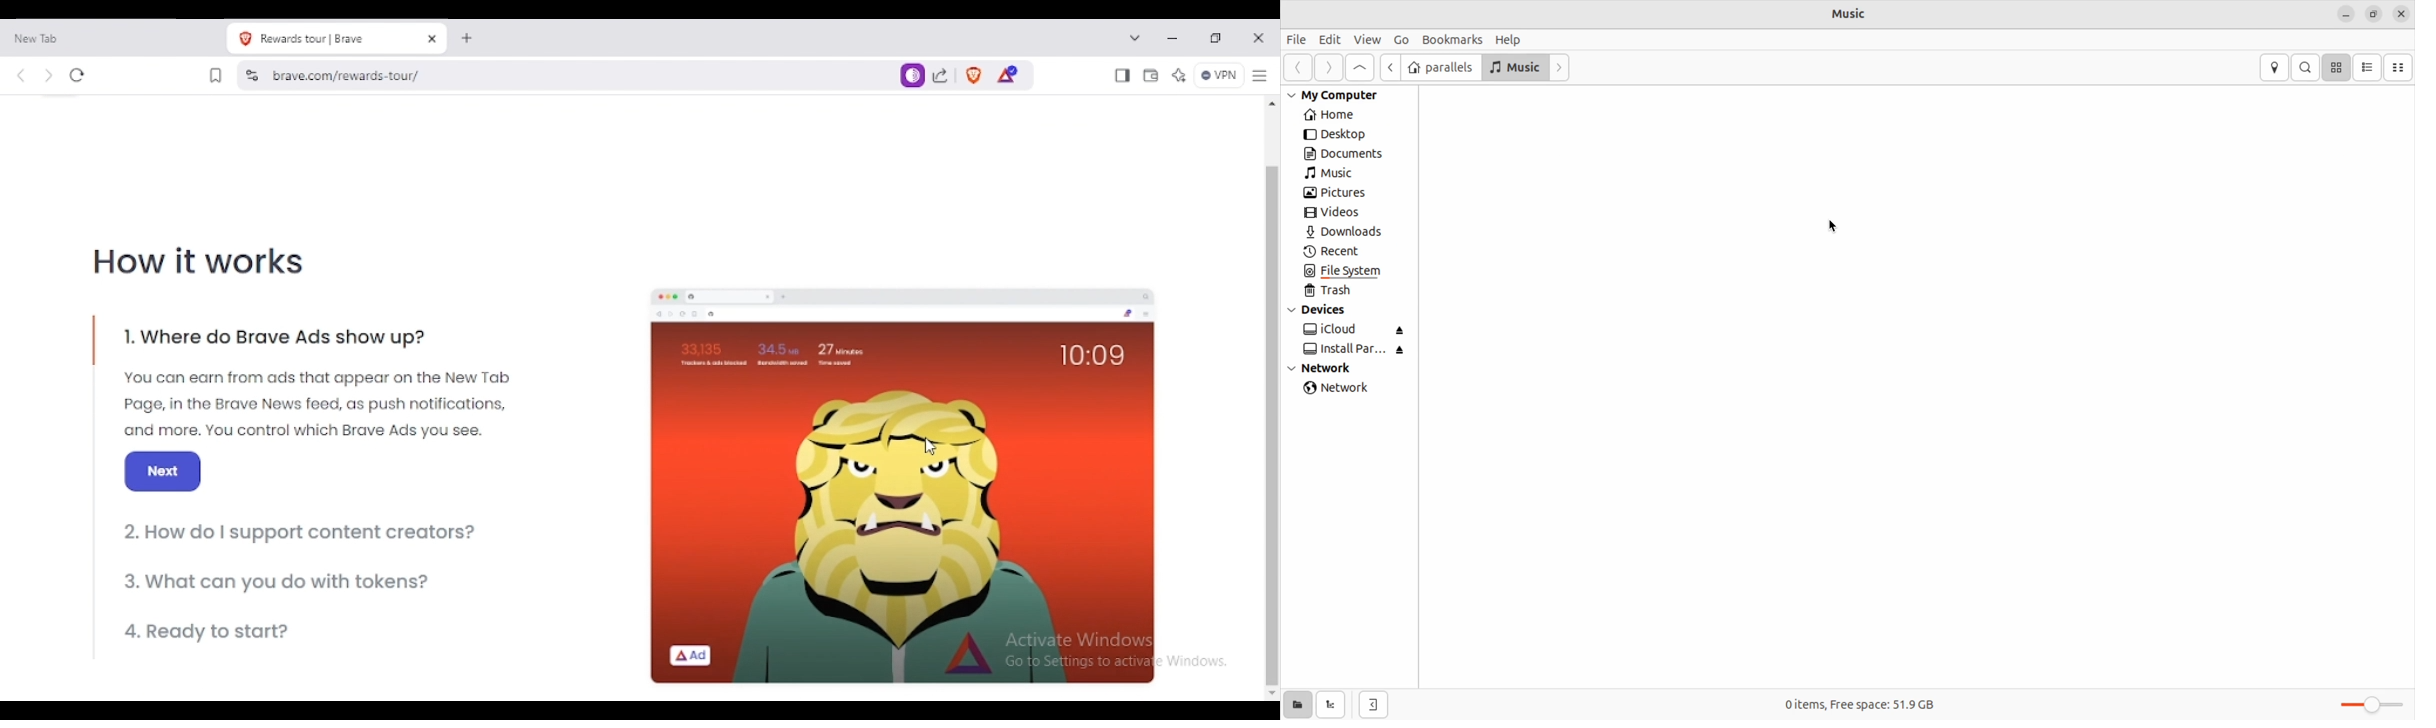 This screenshot has width=2436, height=728. What do you see at coordinates (1352, 350) in the screenshot?
I see `install` at bounding box center [1352, 350].